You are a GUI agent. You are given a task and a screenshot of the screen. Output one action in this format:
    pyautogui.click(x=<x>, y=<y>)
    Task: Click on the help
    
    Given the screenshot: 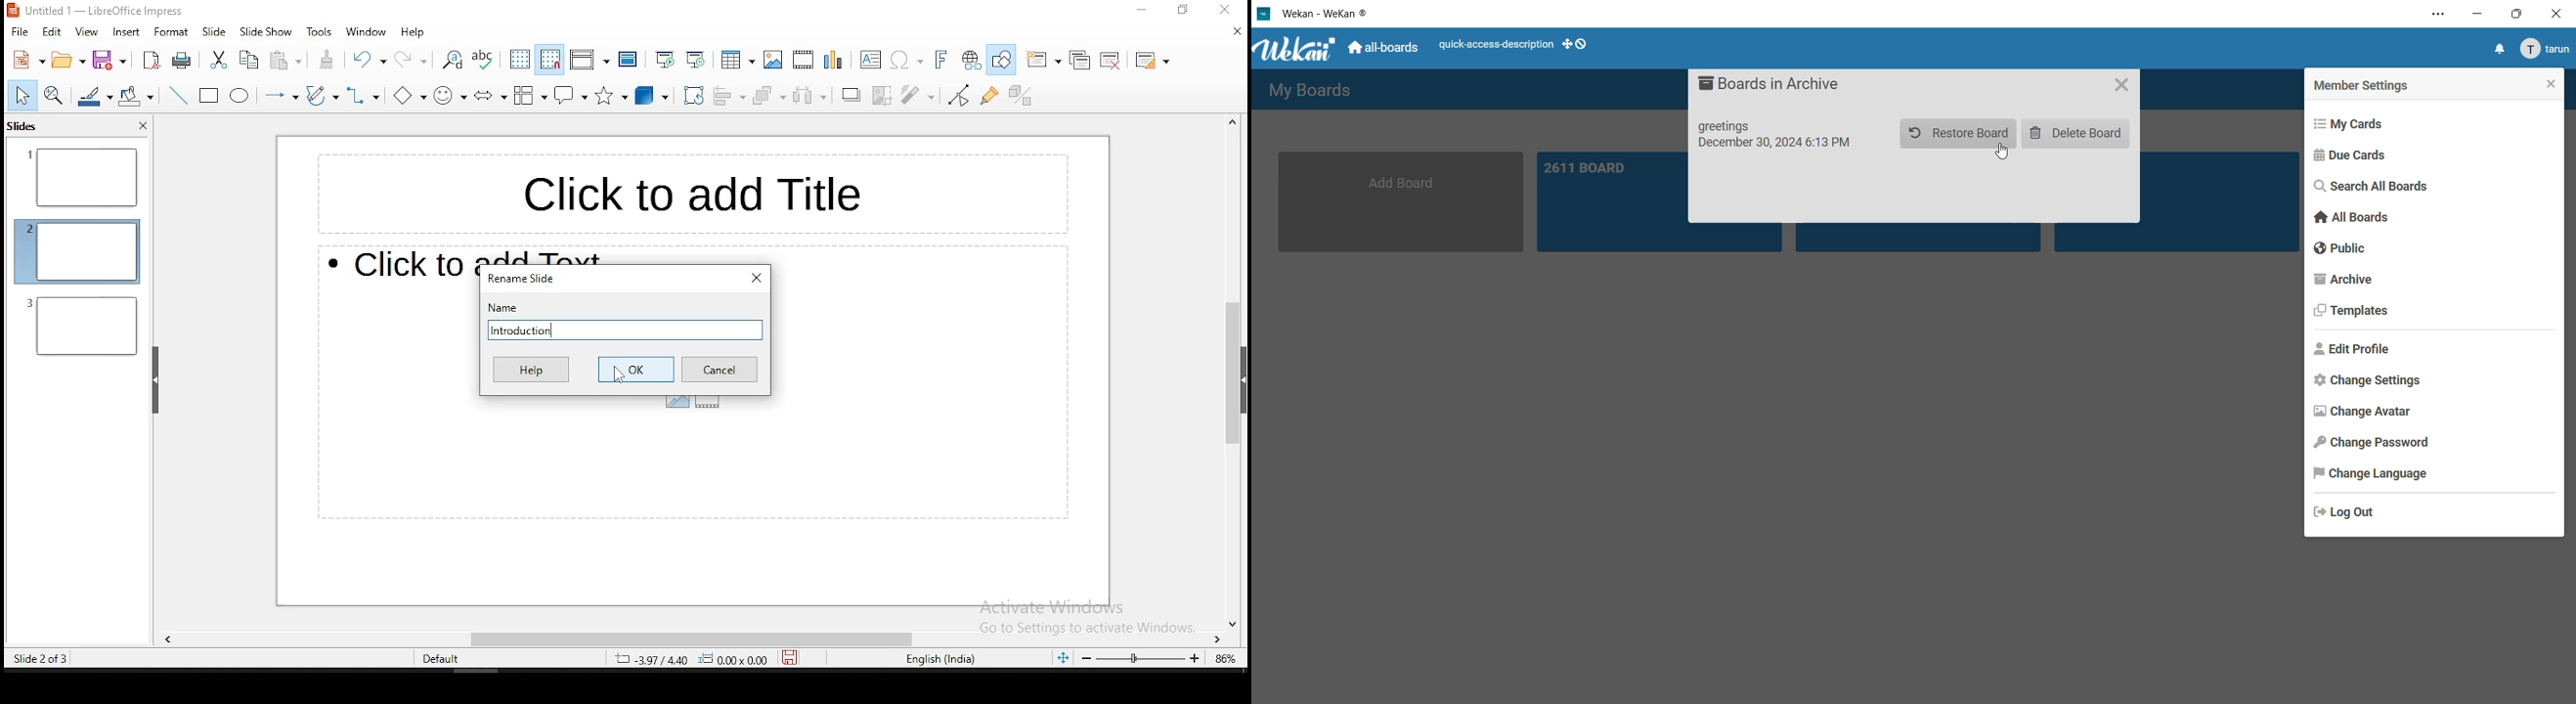 What is the action you would take?
    pyautogui.click(x=411, y=32)
    